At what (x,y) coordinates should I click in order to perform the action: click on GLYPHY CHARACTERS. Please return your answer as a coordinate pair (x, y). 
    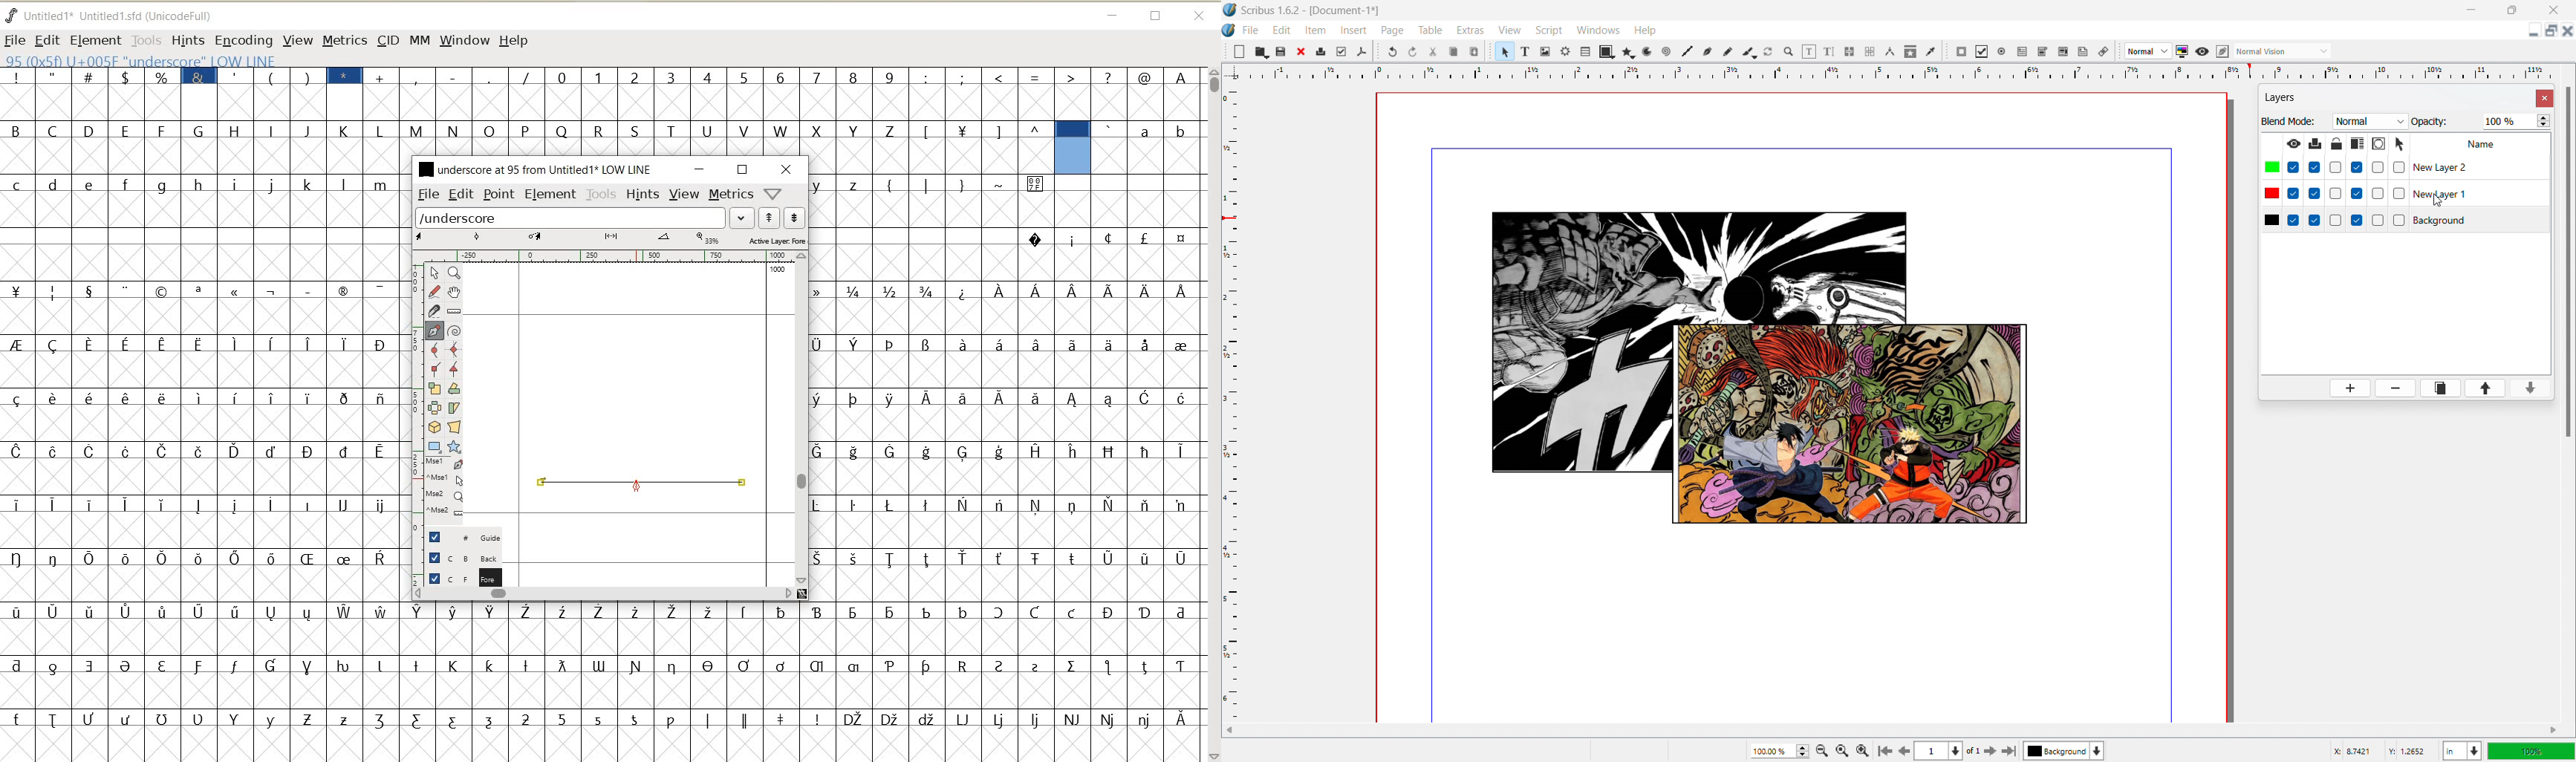
    Looking at the image, I should click on (201, 405).